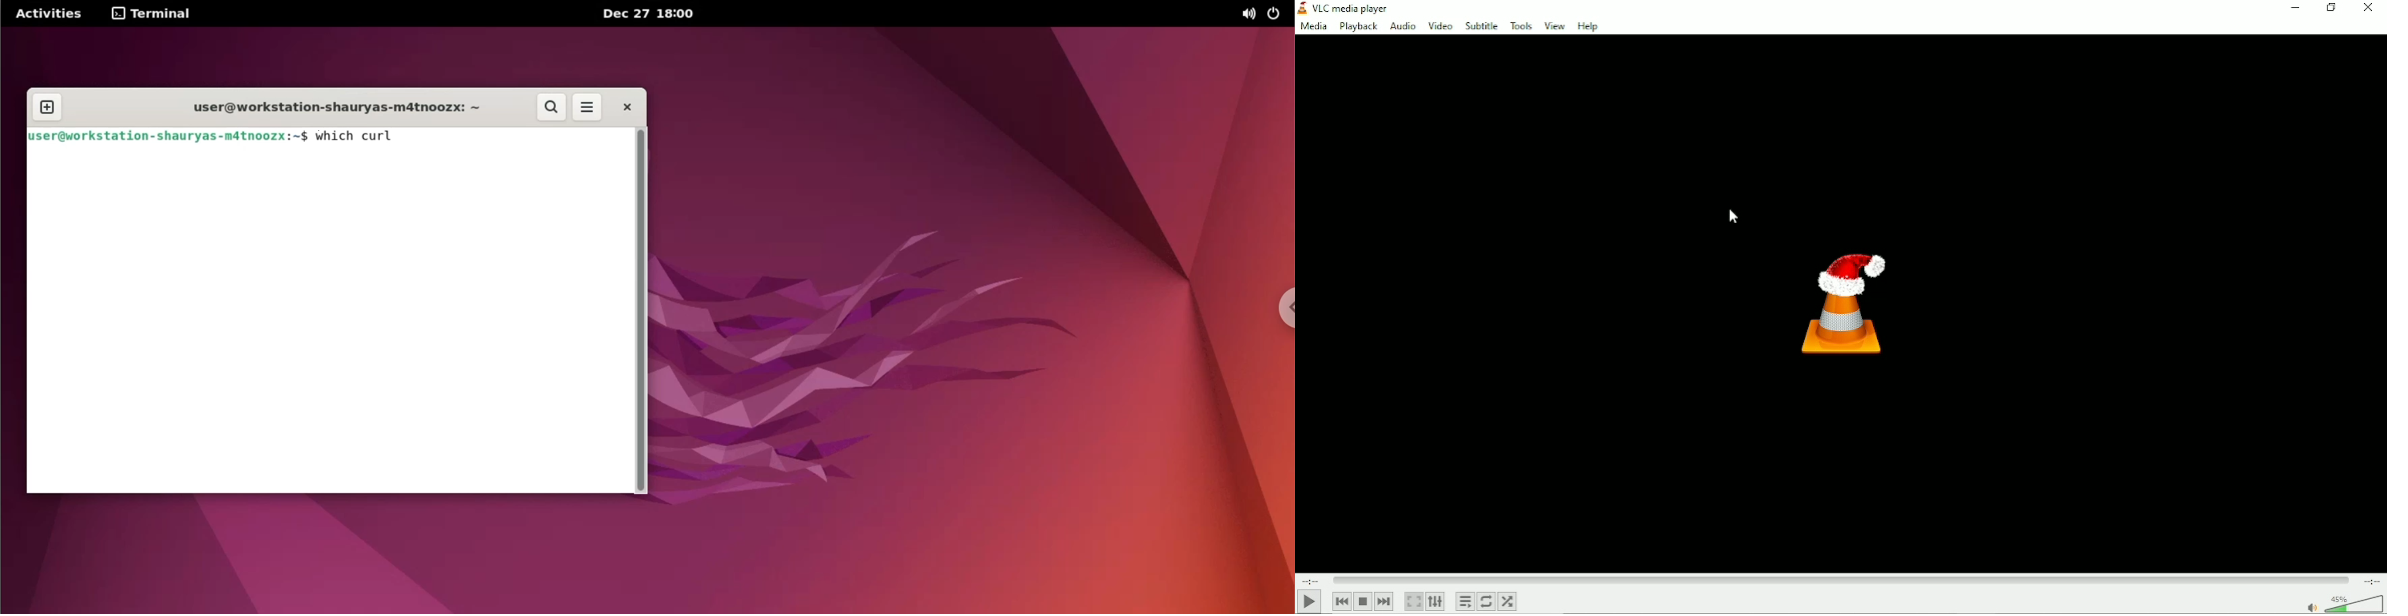 The image size is (2408, 616). I want to click on new tab, so click(47, 107).